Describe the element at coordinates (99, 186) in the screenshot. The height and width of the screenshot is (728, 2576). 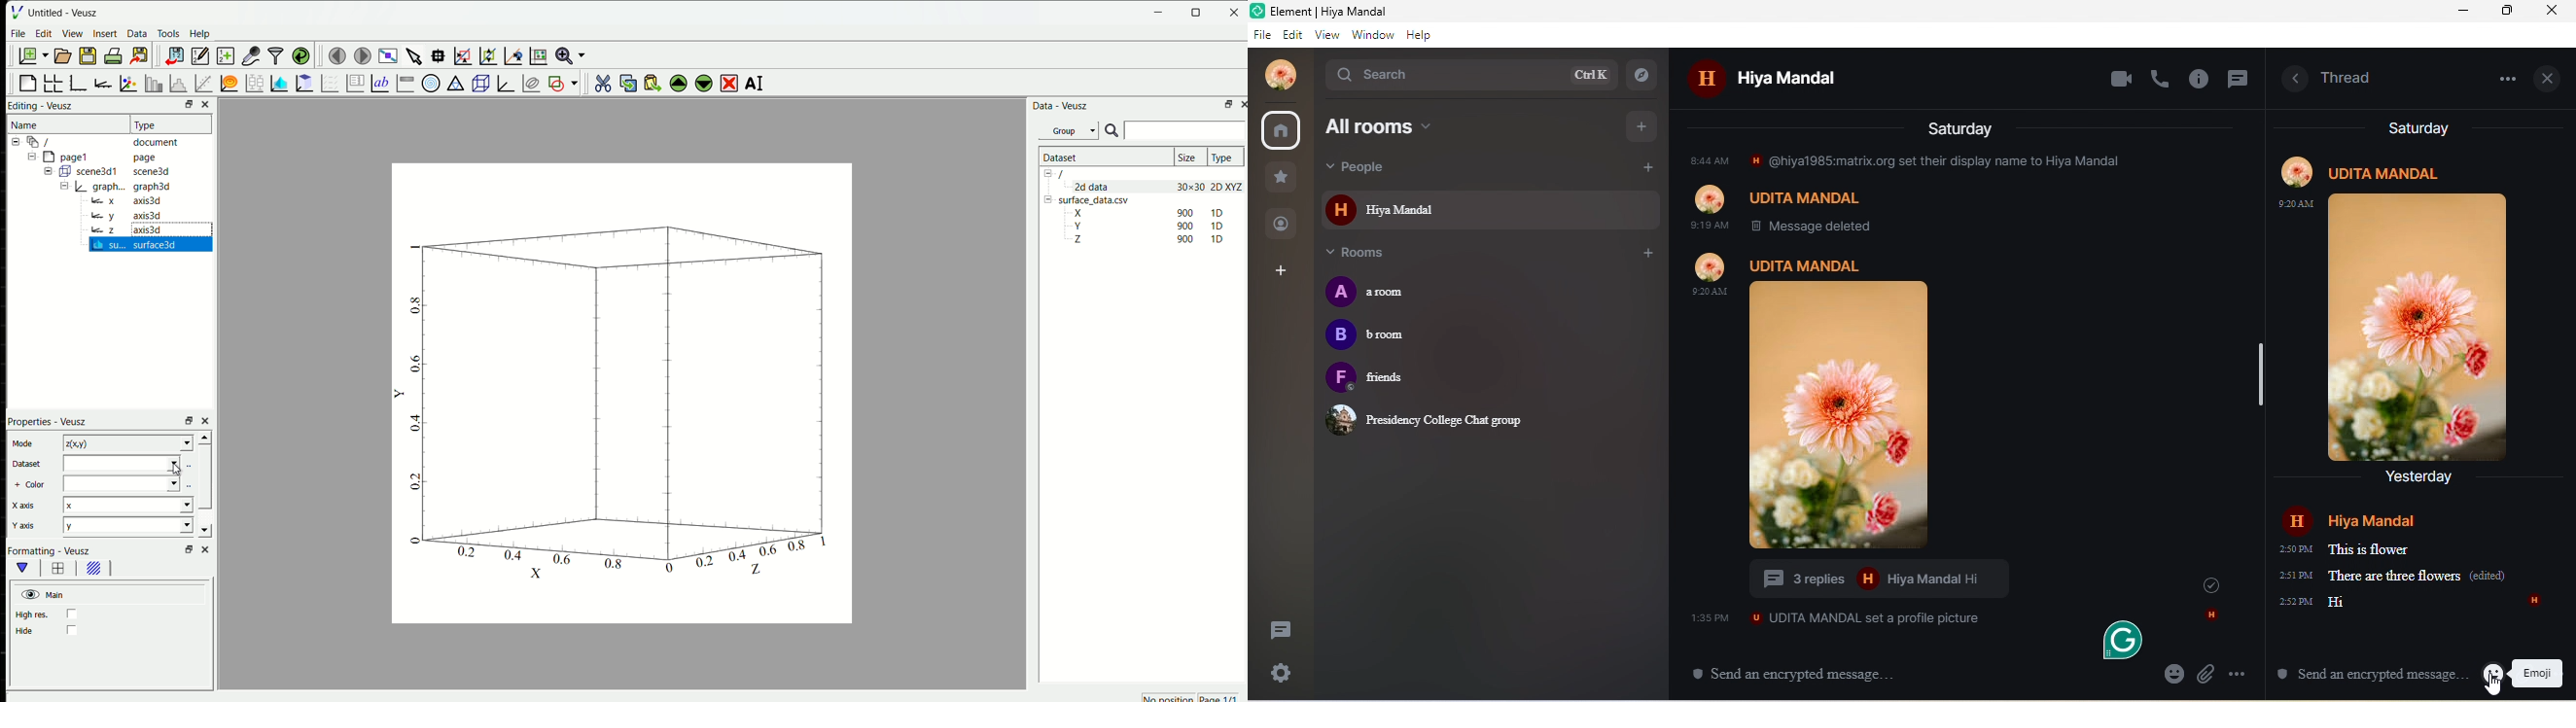
I see `` at that location.